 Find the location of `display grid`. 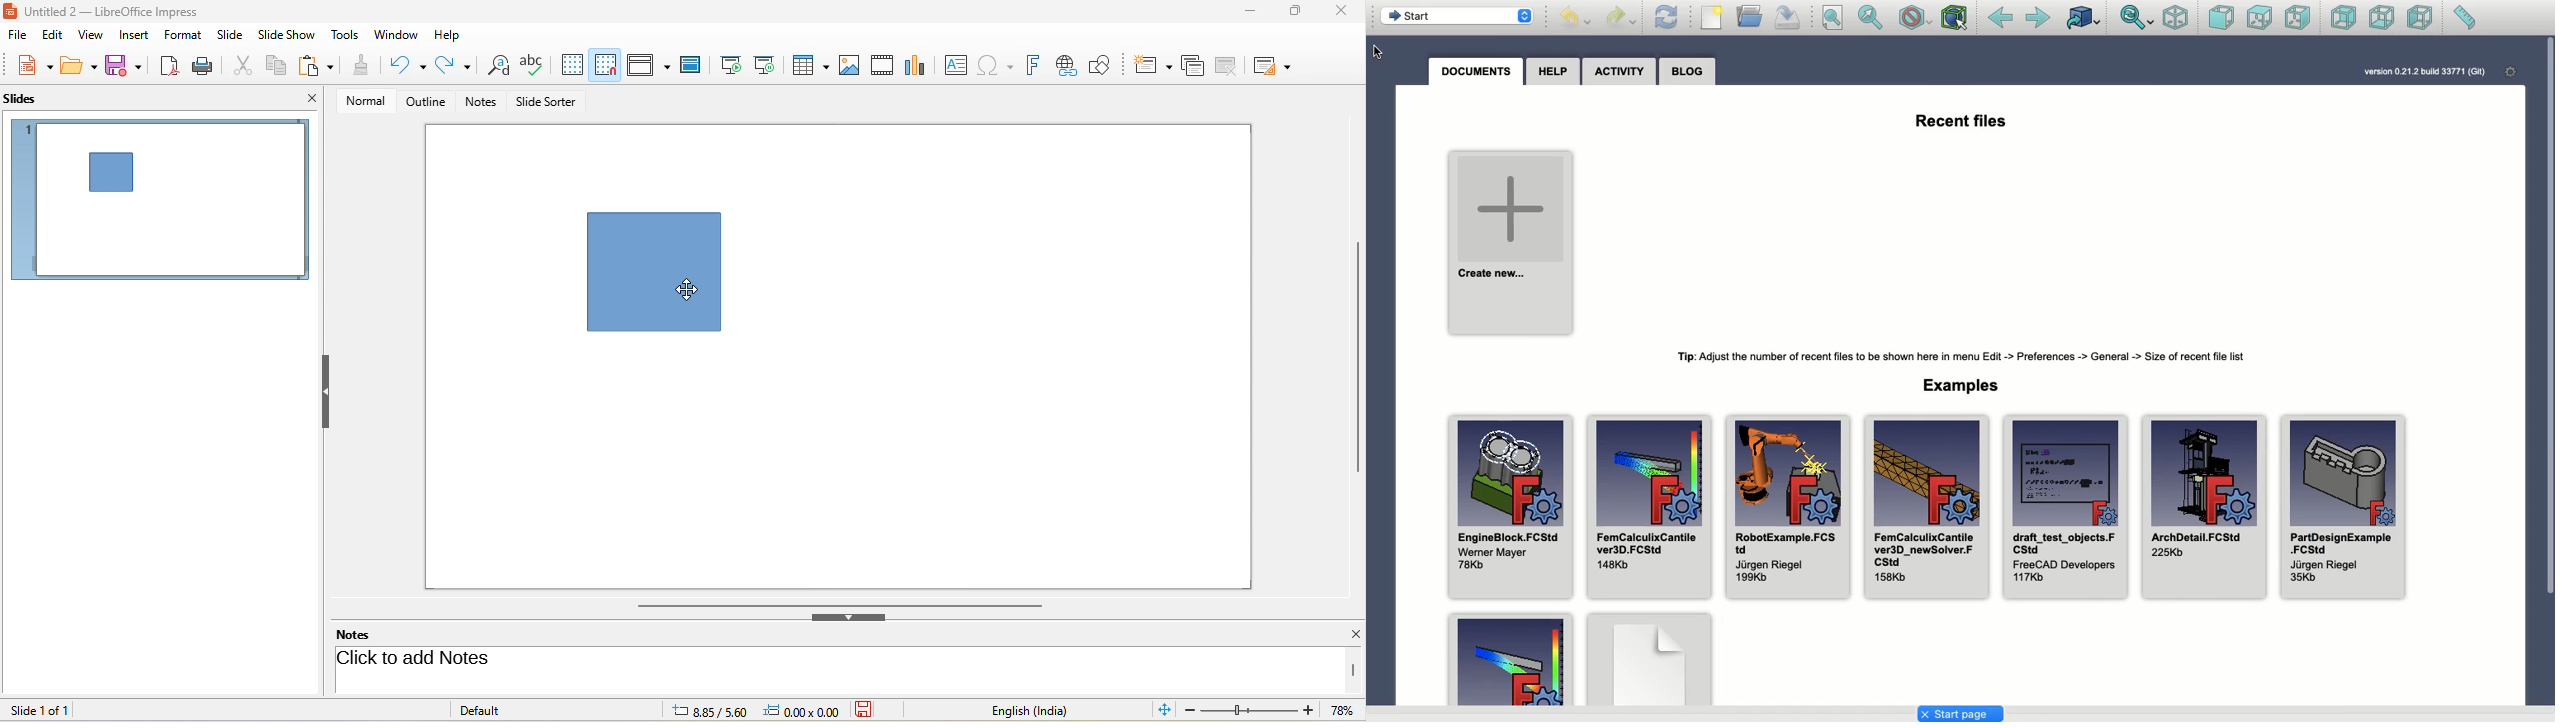

display grid is located at coordinates (572, 65).